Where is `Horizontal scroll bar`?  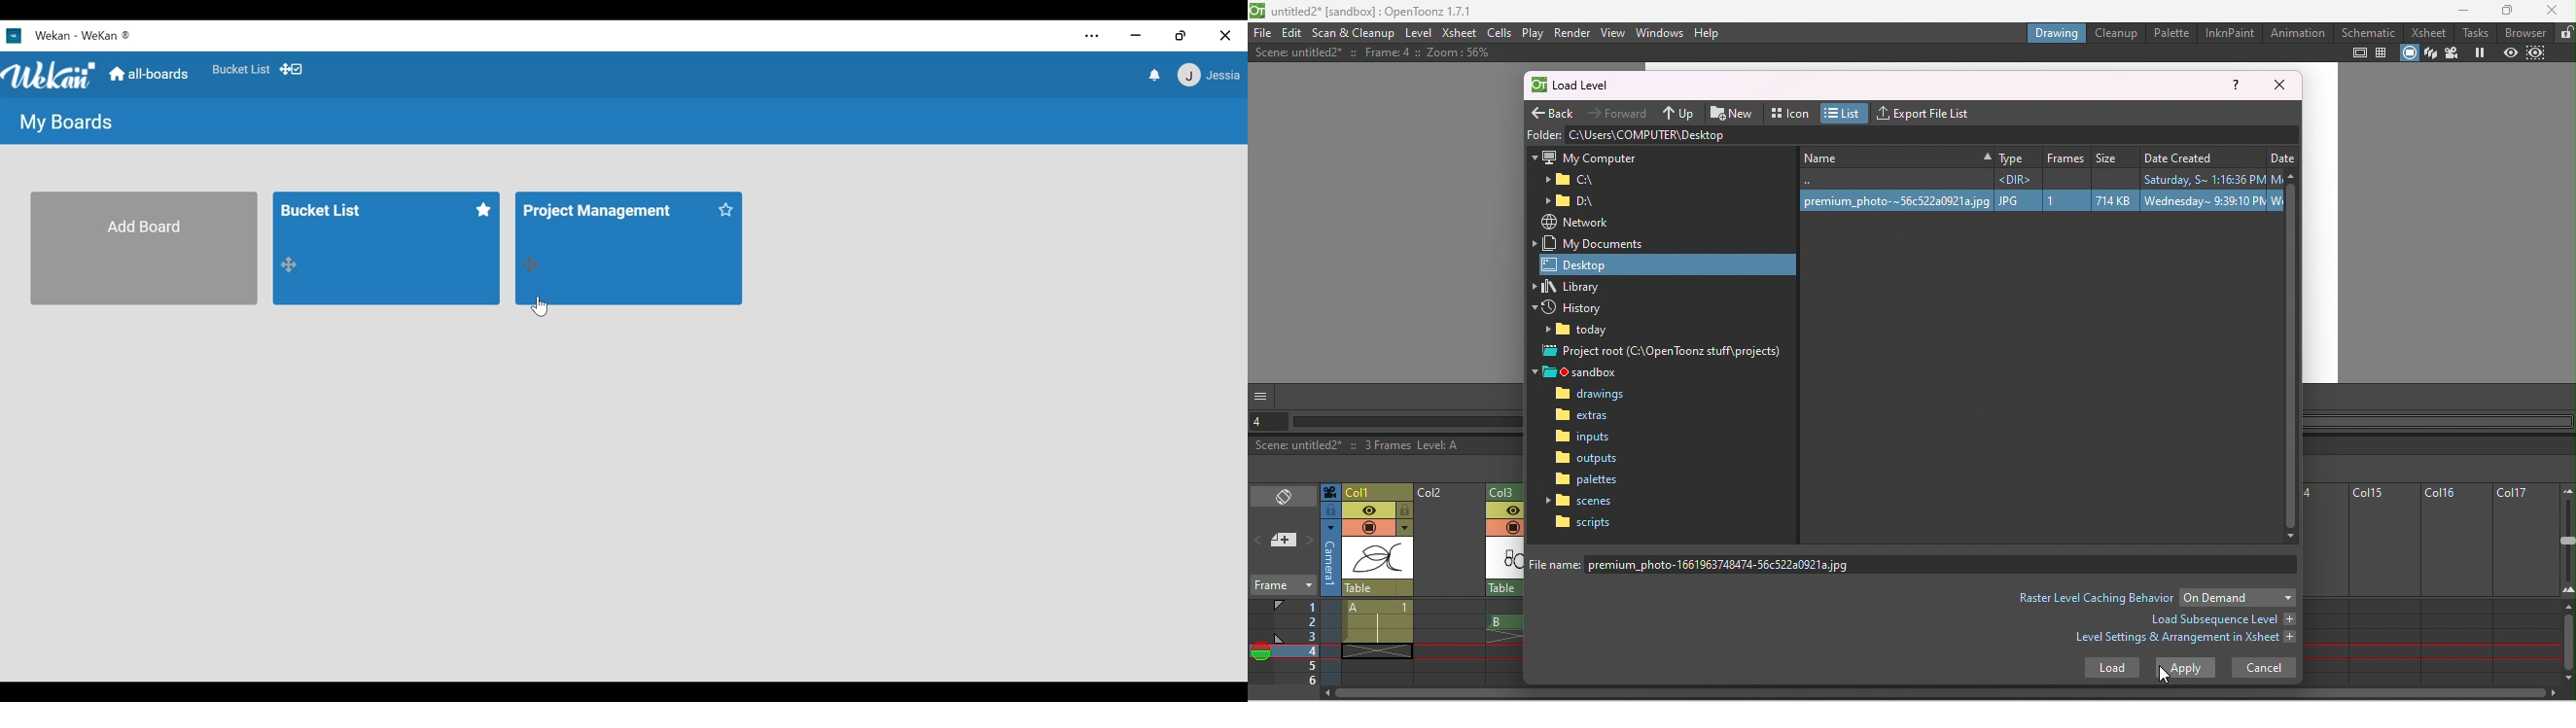 Horizontal scroll bar is located at coordinates (1945, 695).